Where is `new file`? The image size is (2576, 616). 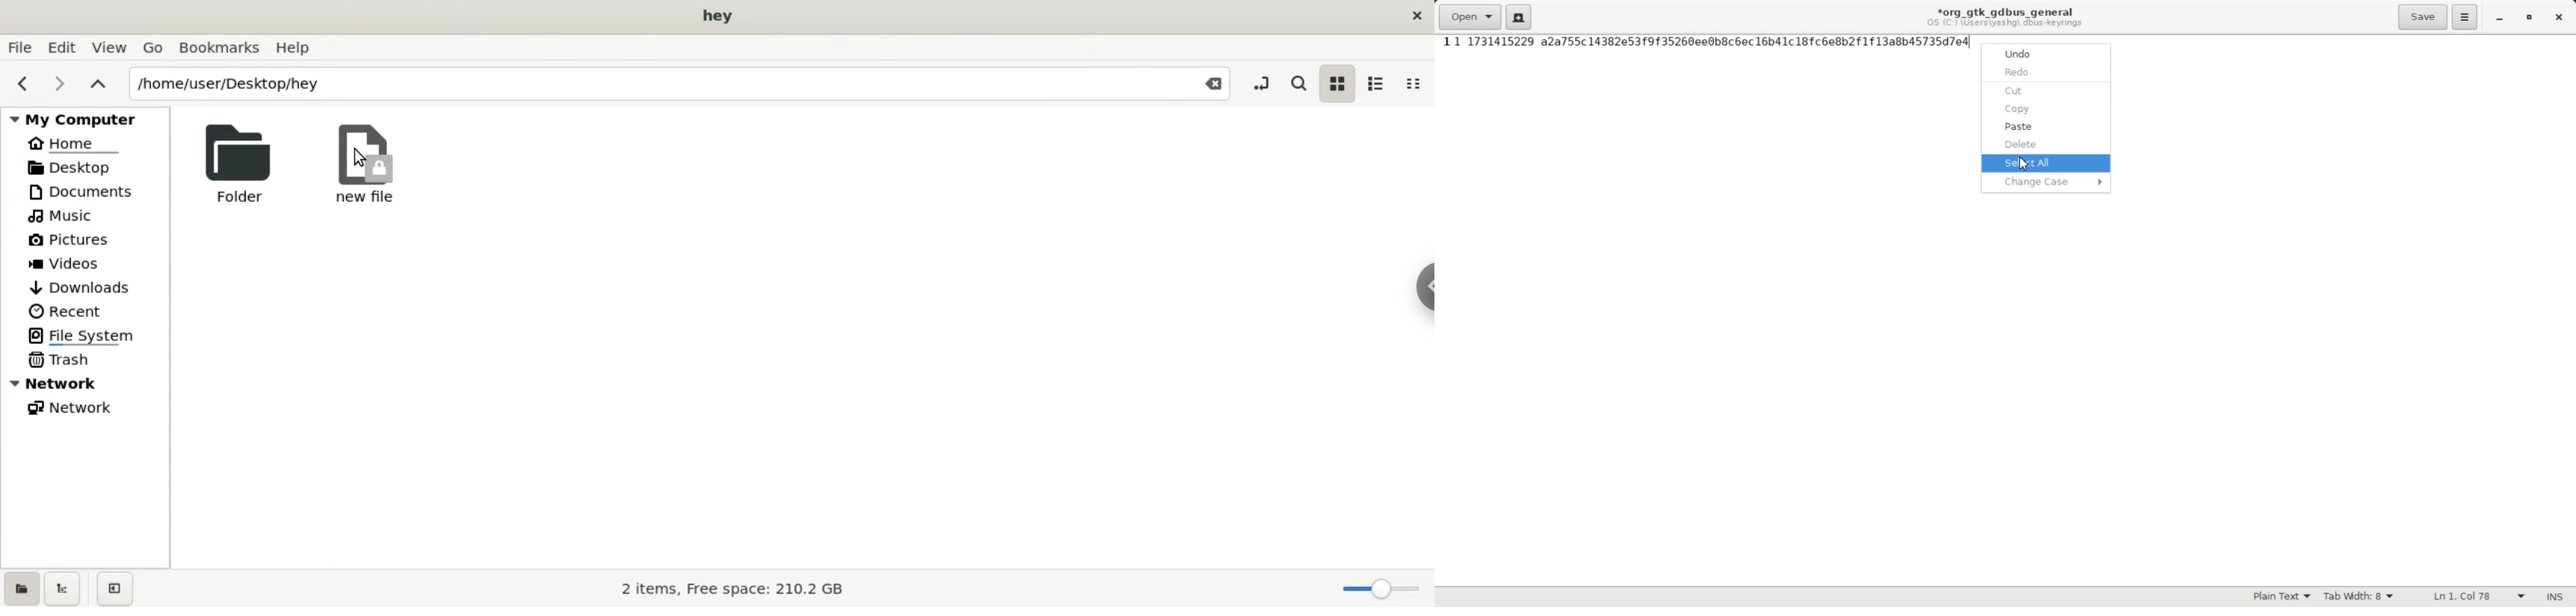 new file is located at coordinates (365, 164).